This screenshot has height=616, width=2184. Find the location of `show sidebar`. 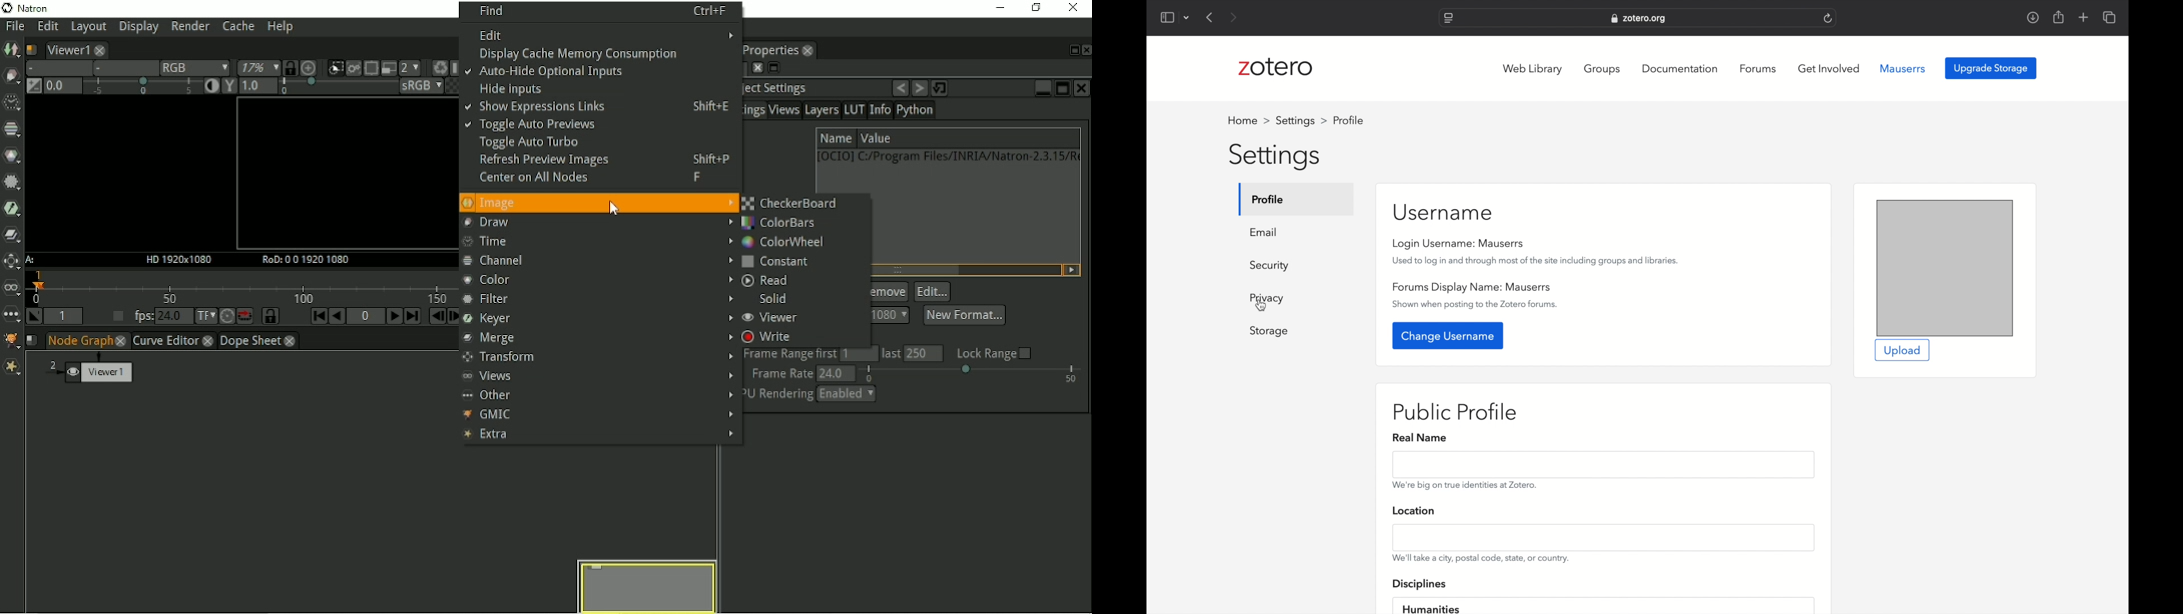

show sidebar is located at coordinates (1166, 17).